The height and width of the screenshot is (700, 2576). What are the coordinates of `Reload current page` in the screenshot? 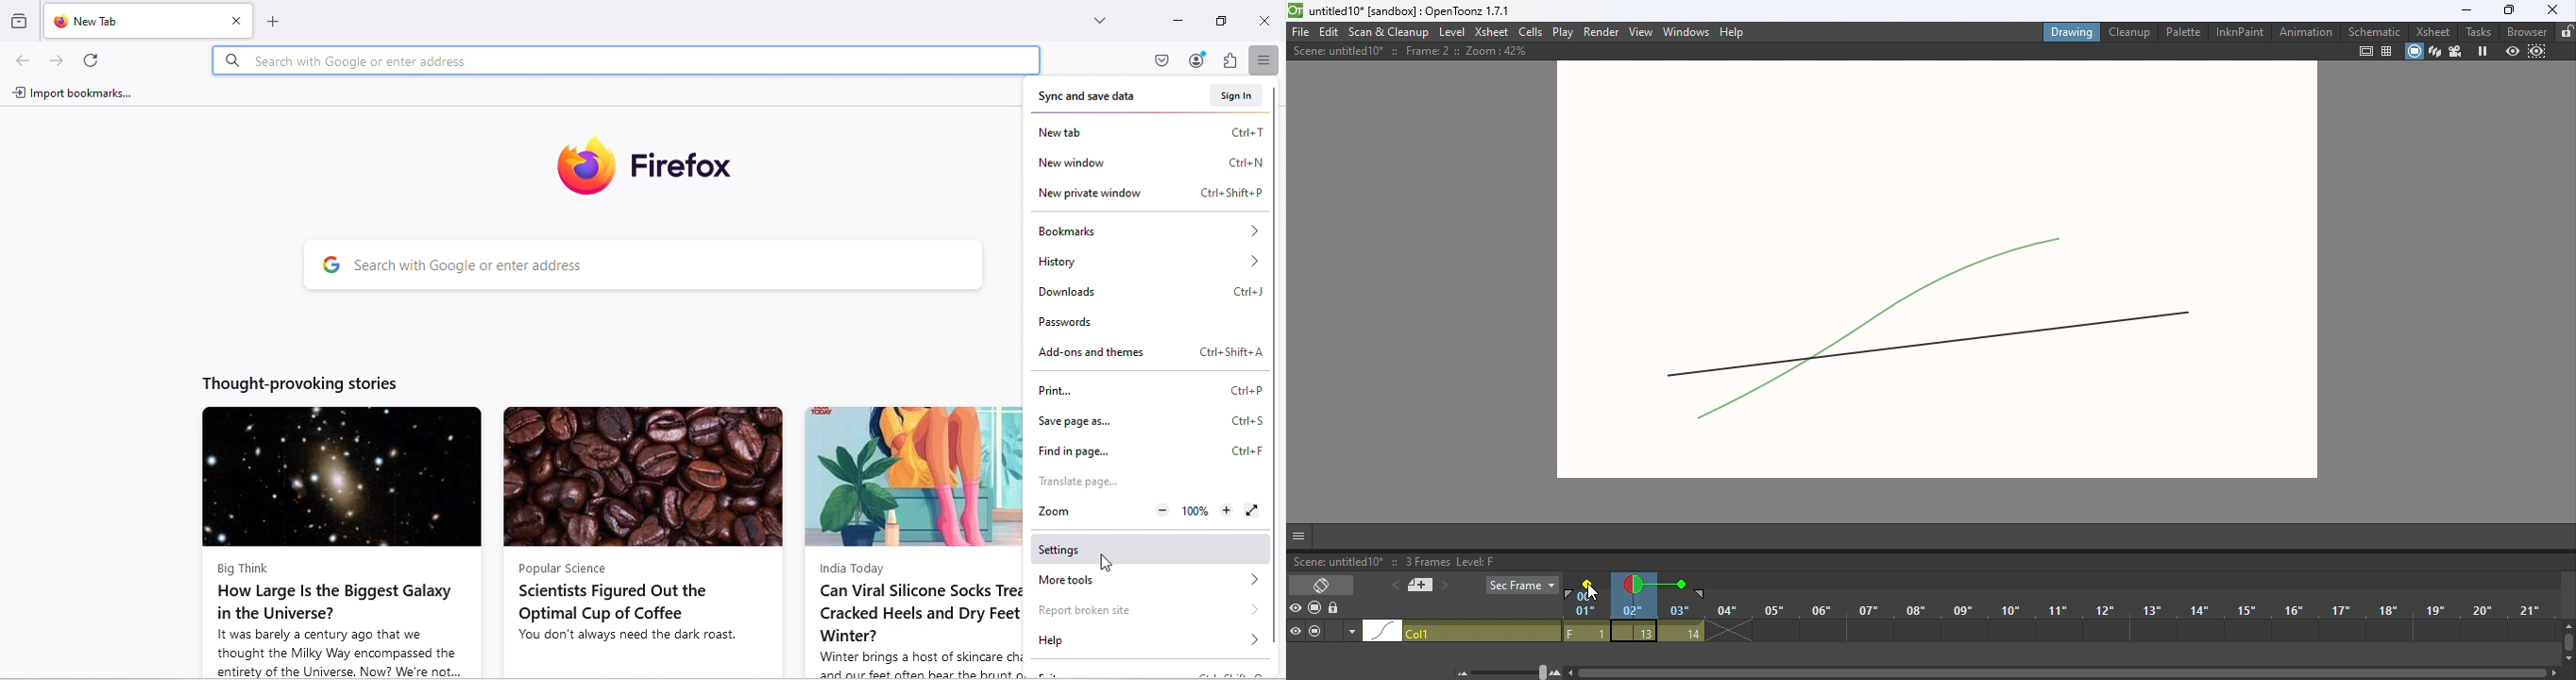 It's located at (95, 61).